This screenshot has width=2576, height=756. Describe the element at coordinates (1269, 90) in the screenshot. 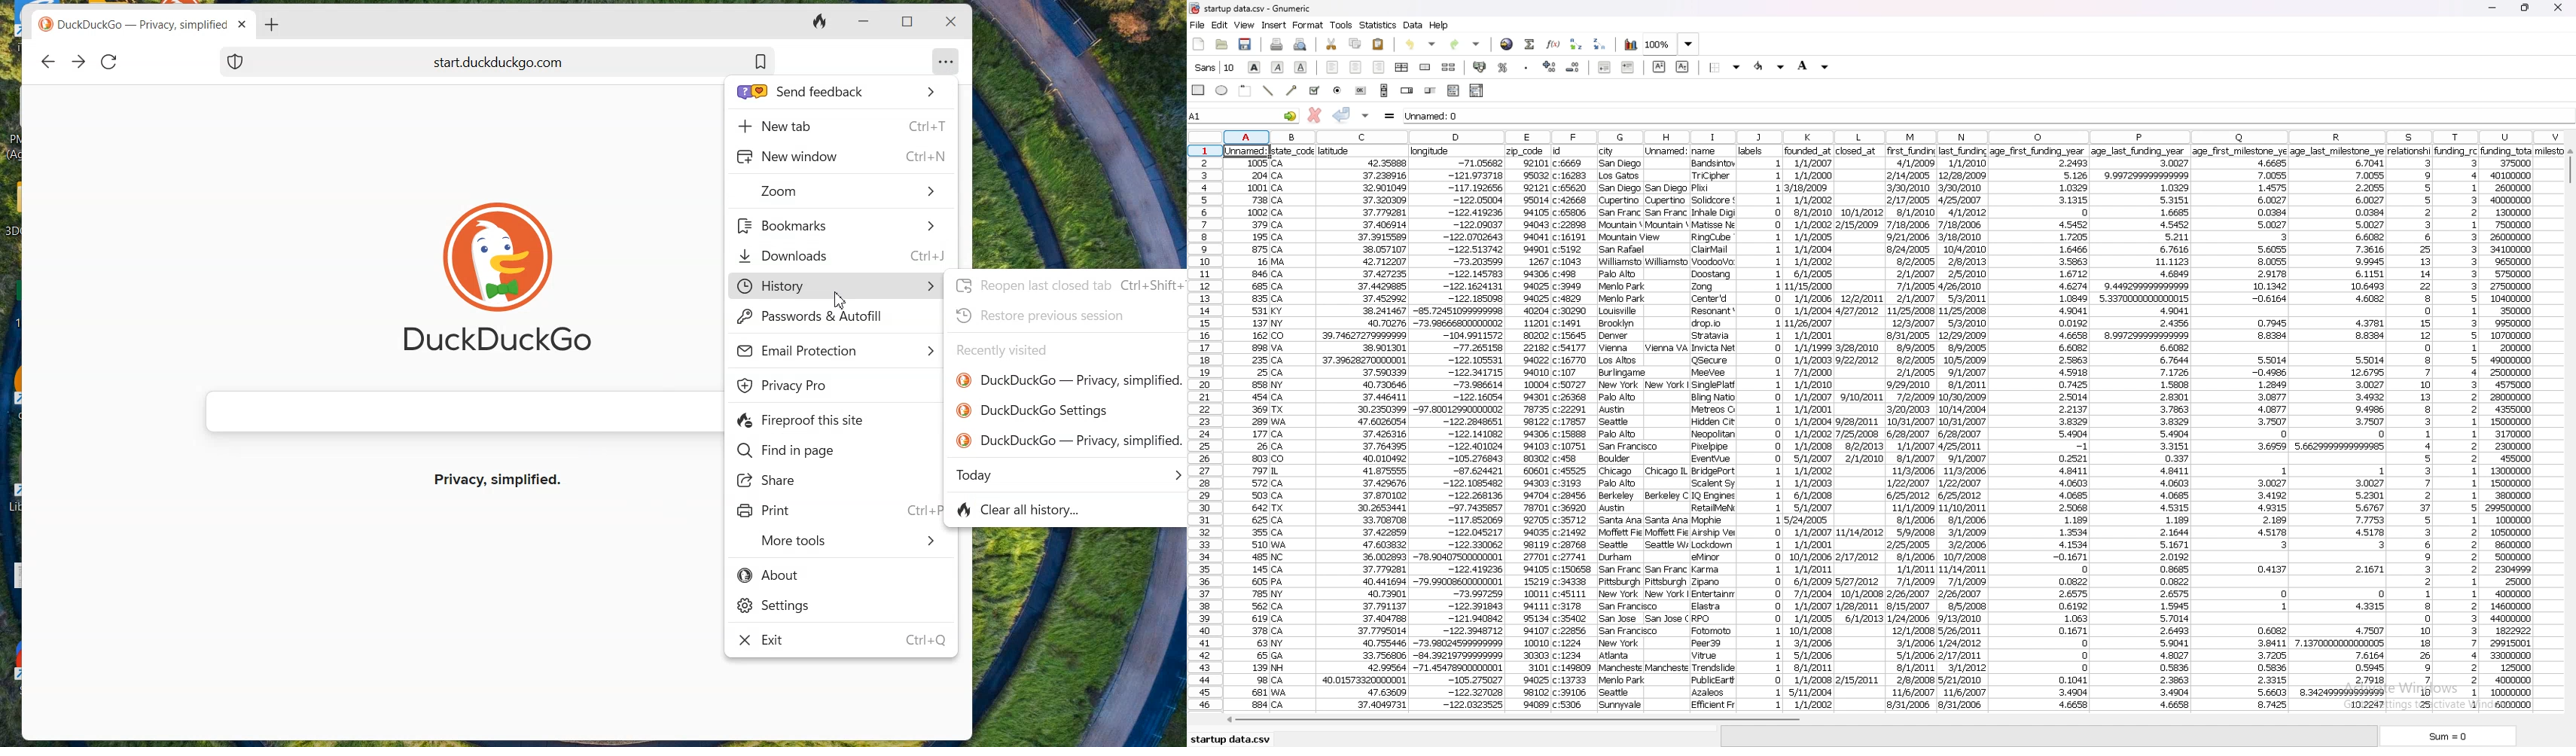

I see `line` at that location.